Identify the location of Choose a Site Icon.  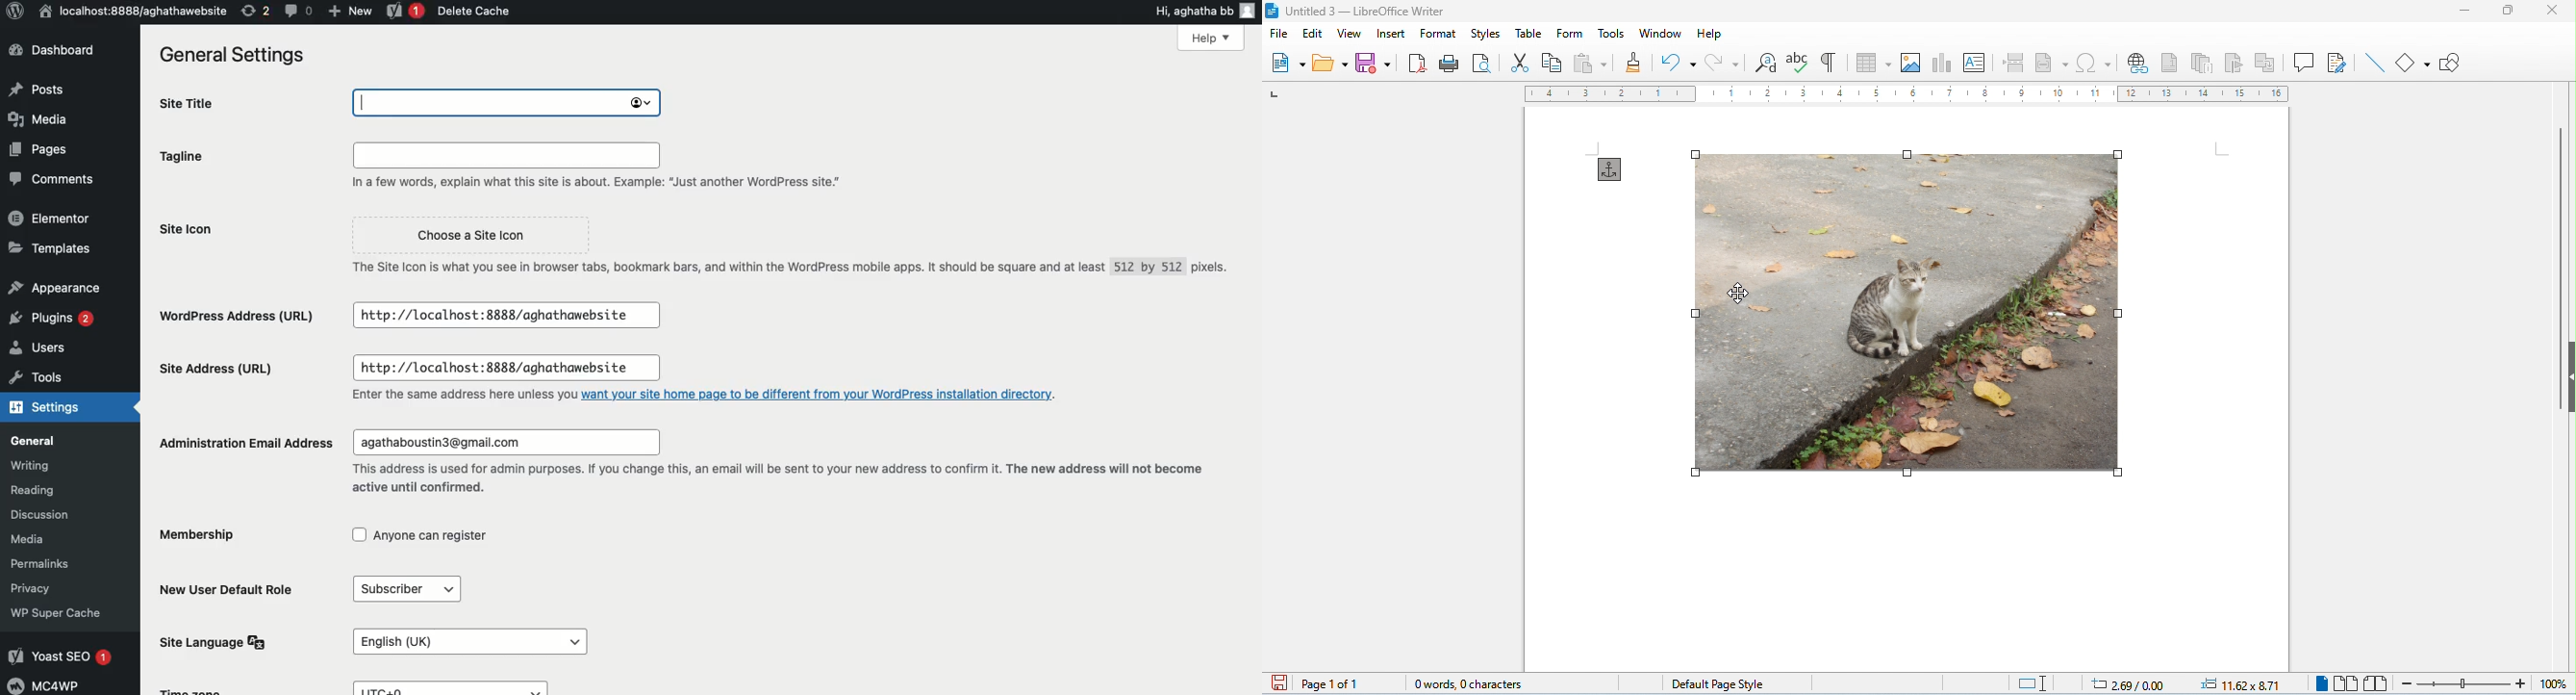
(472, 235).